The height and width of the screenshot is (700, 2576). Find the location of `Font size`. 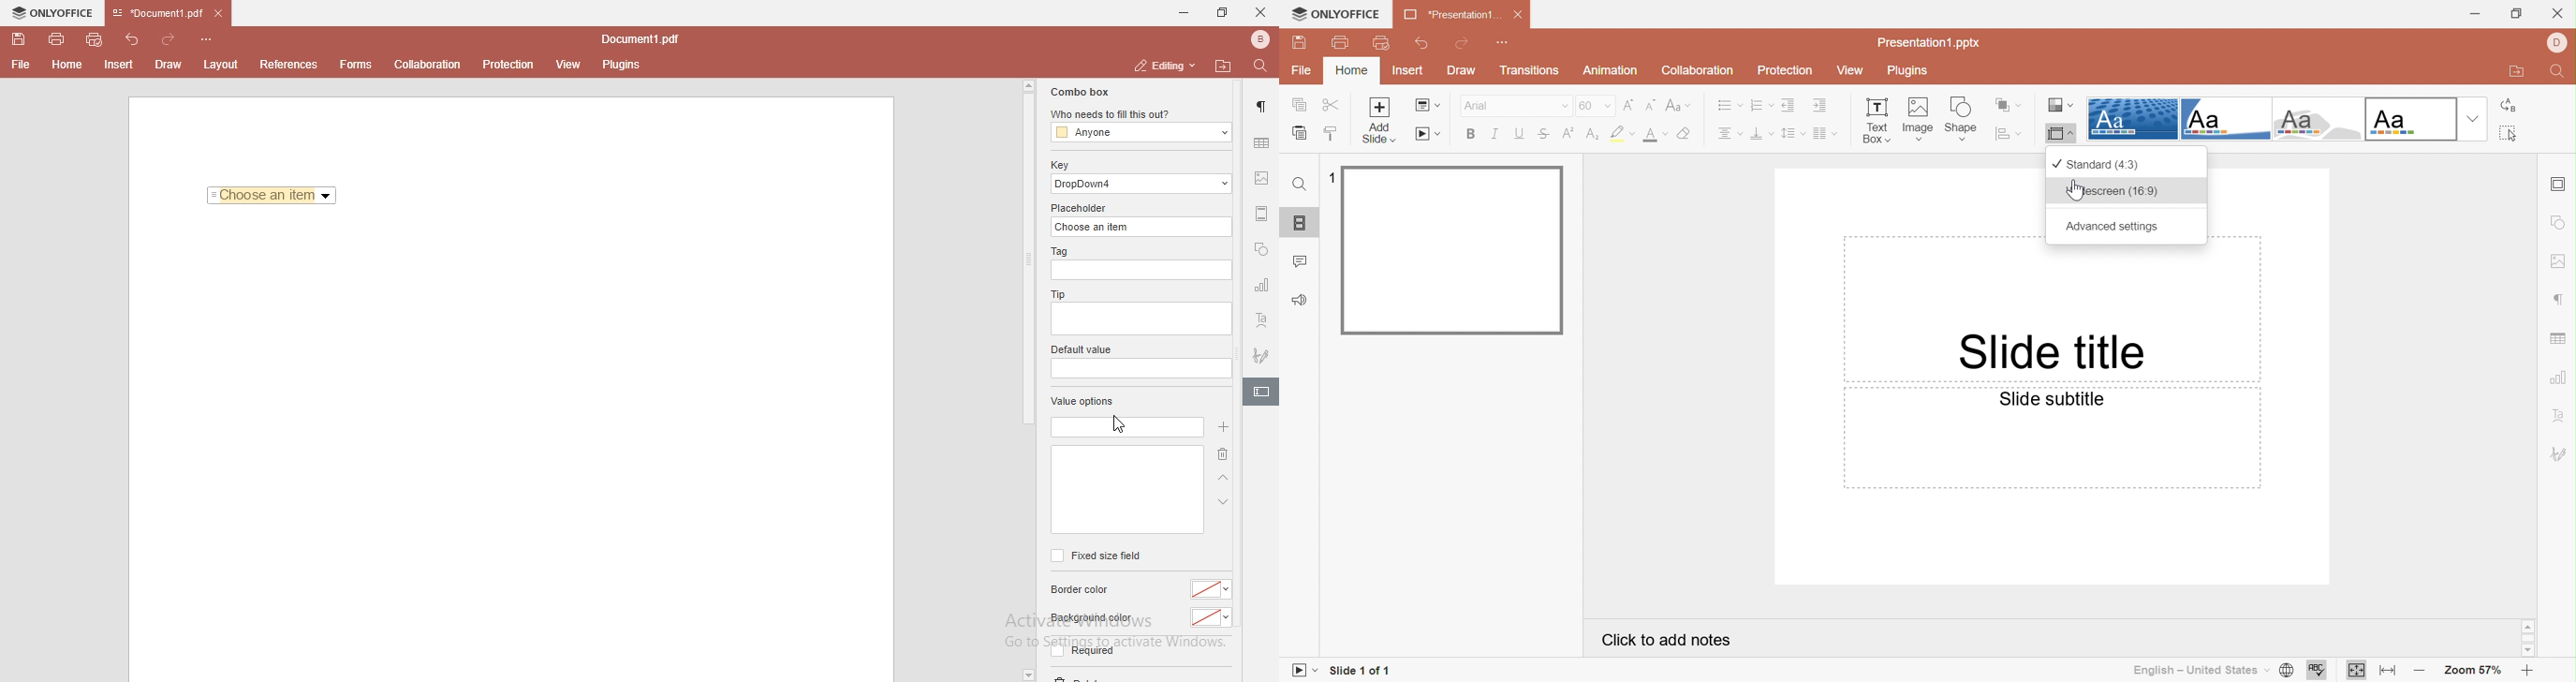

Font size is located at coordinates (1594, 104).